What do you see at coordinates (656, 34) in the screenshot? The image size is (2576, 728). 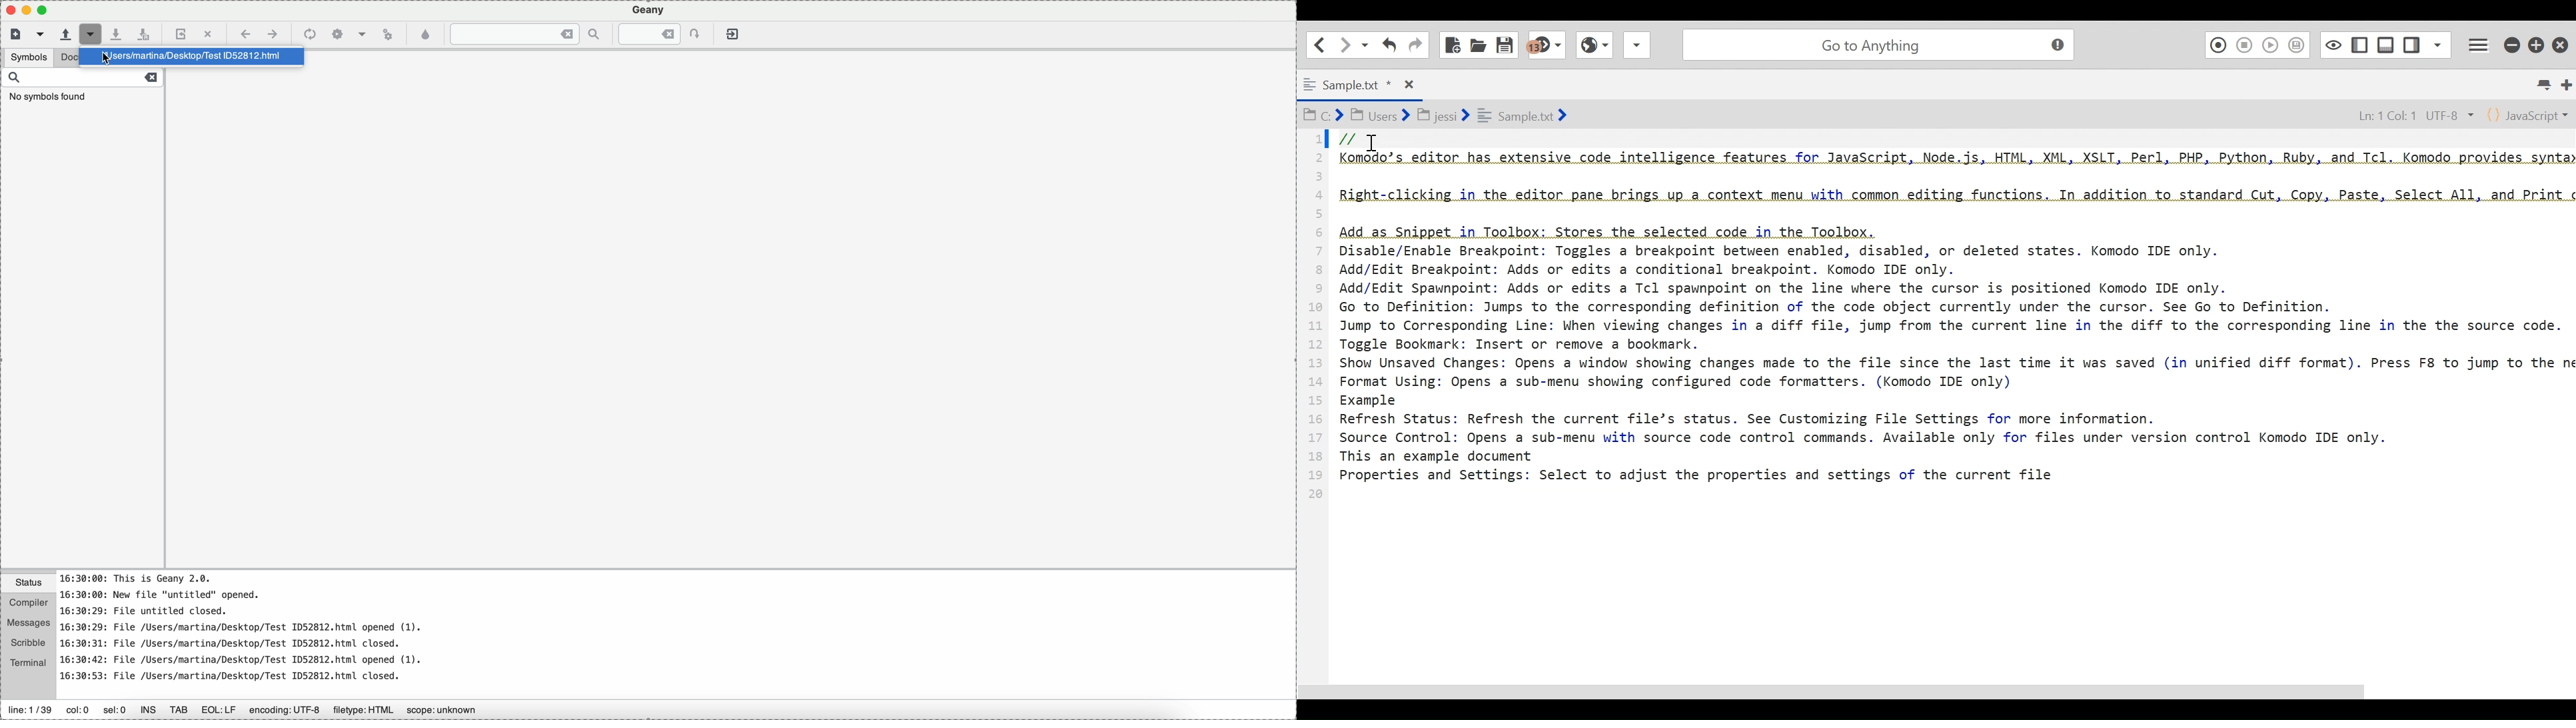 I see `jump to the entered line number` at bounding box center [656, 34].